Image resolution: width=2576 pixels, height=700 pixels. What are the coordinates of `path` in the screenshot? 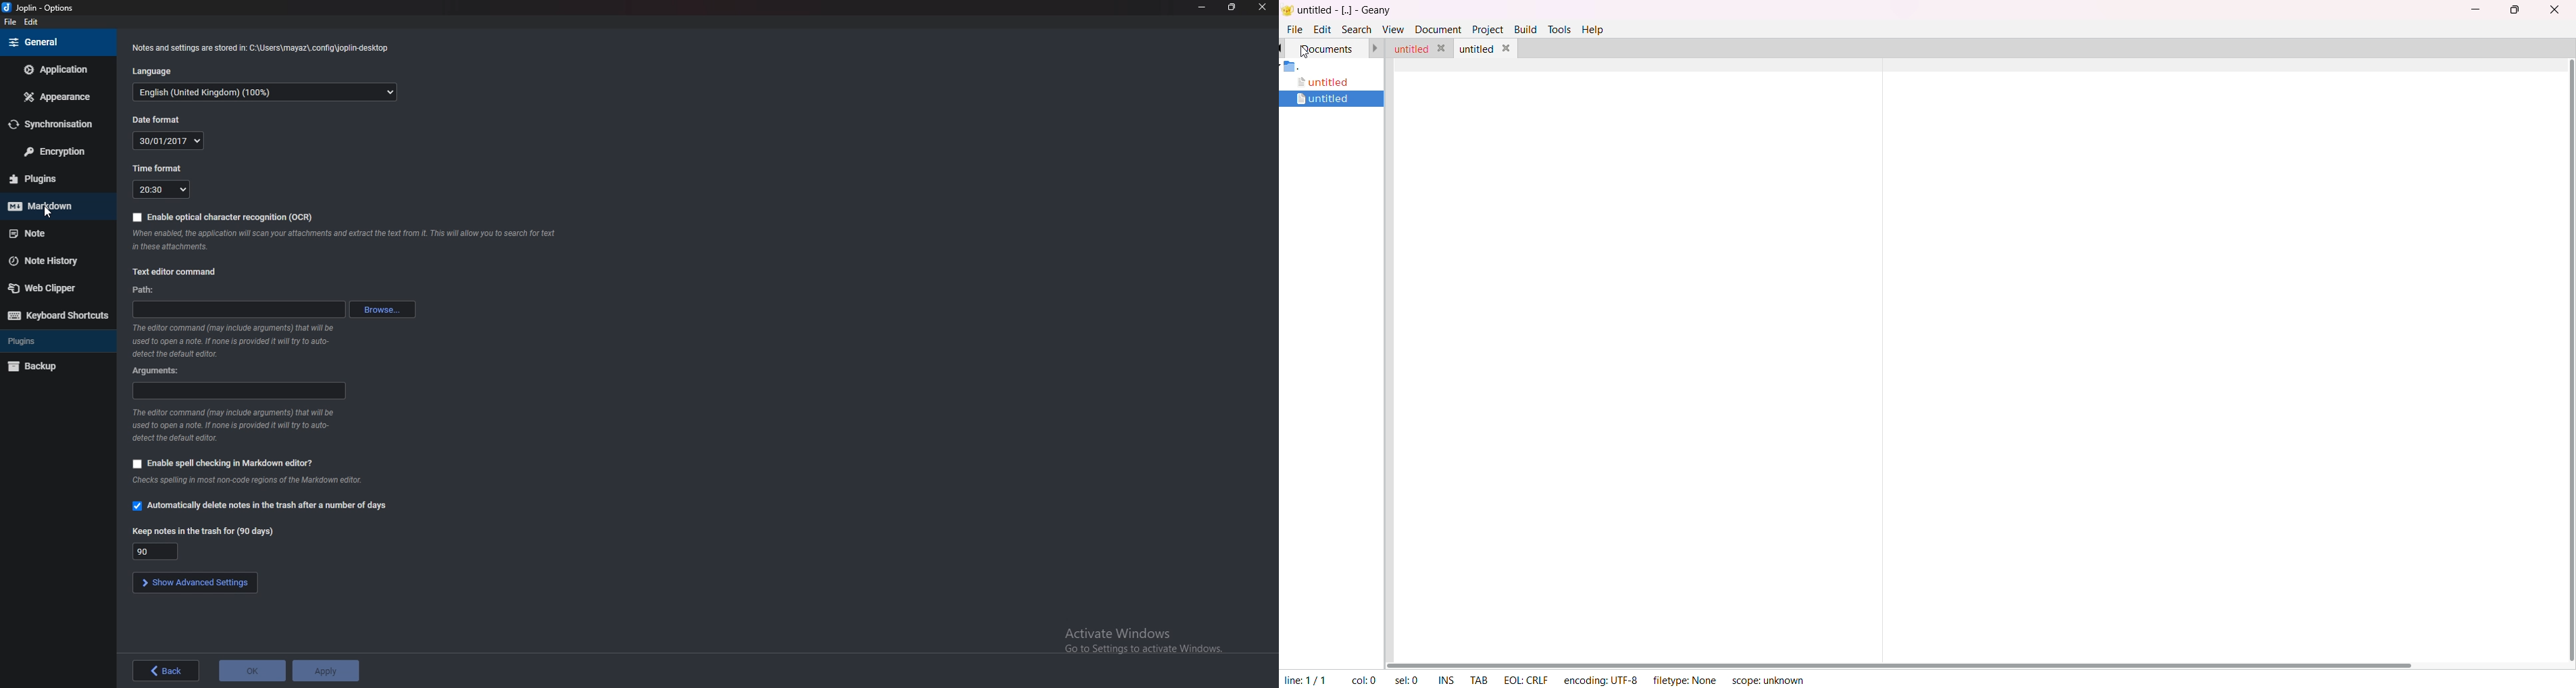 It's located at (143, 289).